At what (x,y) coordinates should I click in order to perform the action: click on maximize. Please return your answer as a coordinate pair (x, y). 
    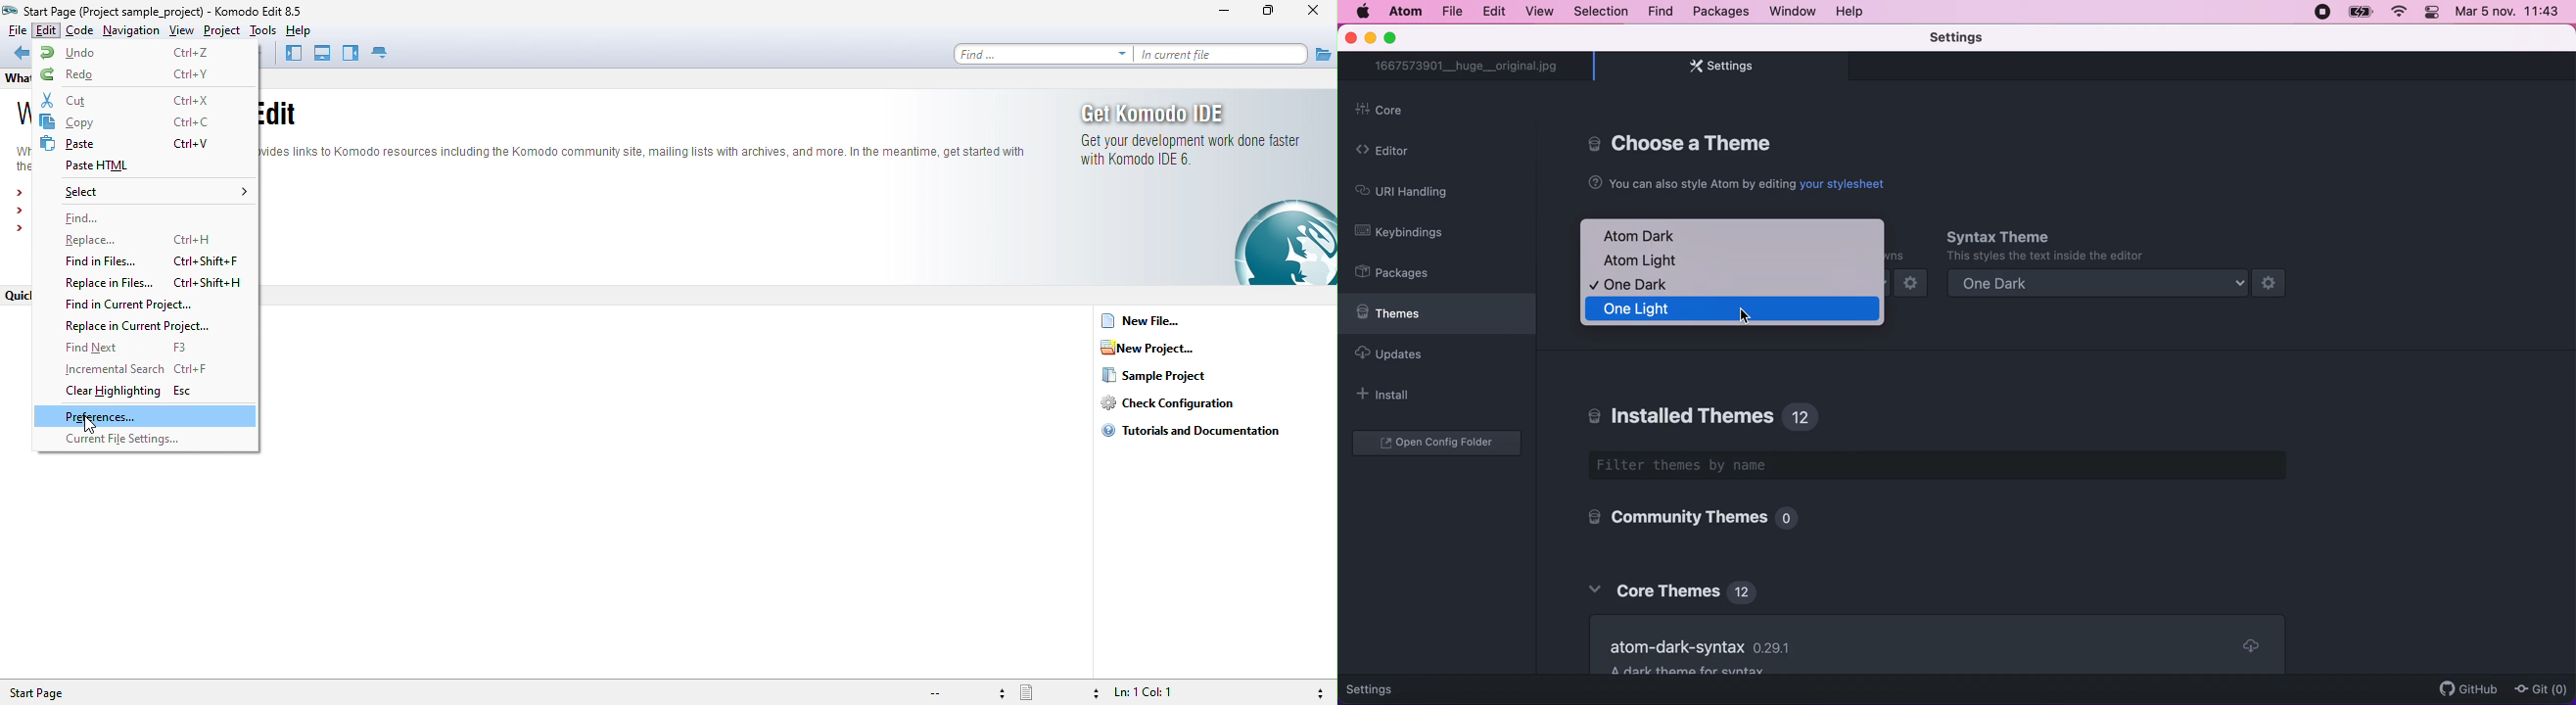
    Looking at the image, I should click on (1273, 12).